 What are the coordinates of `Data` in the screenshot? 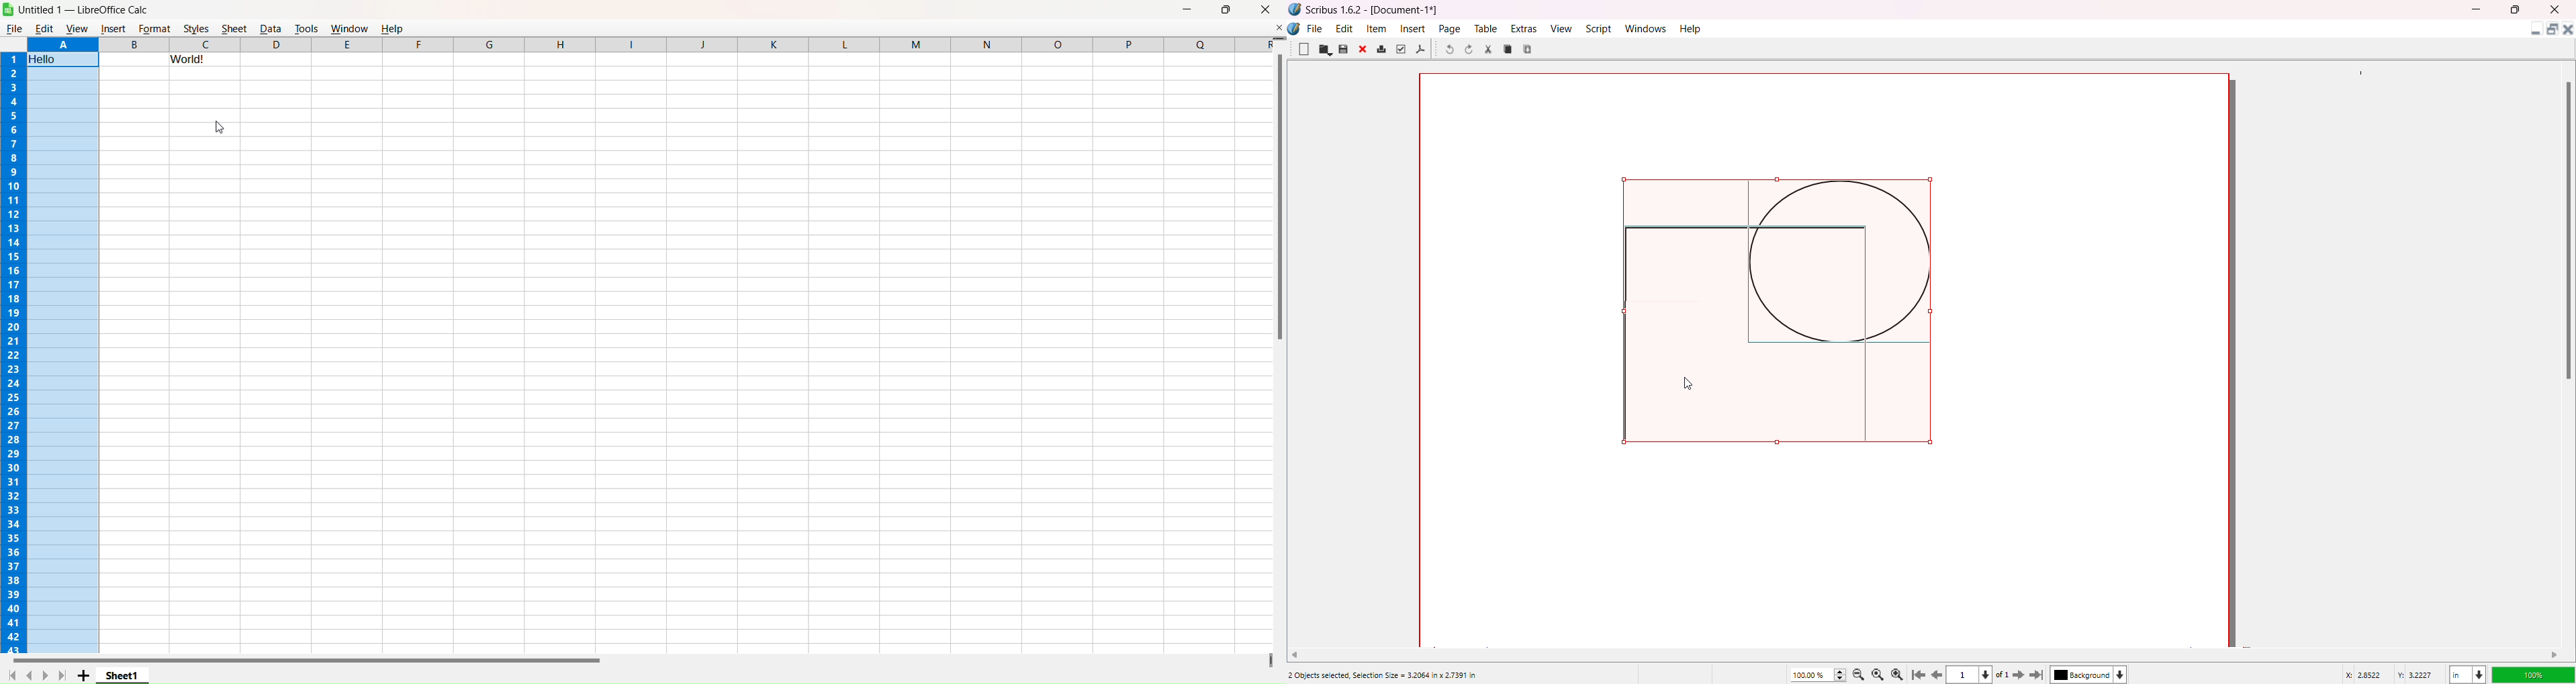 It's located at (270, 28).